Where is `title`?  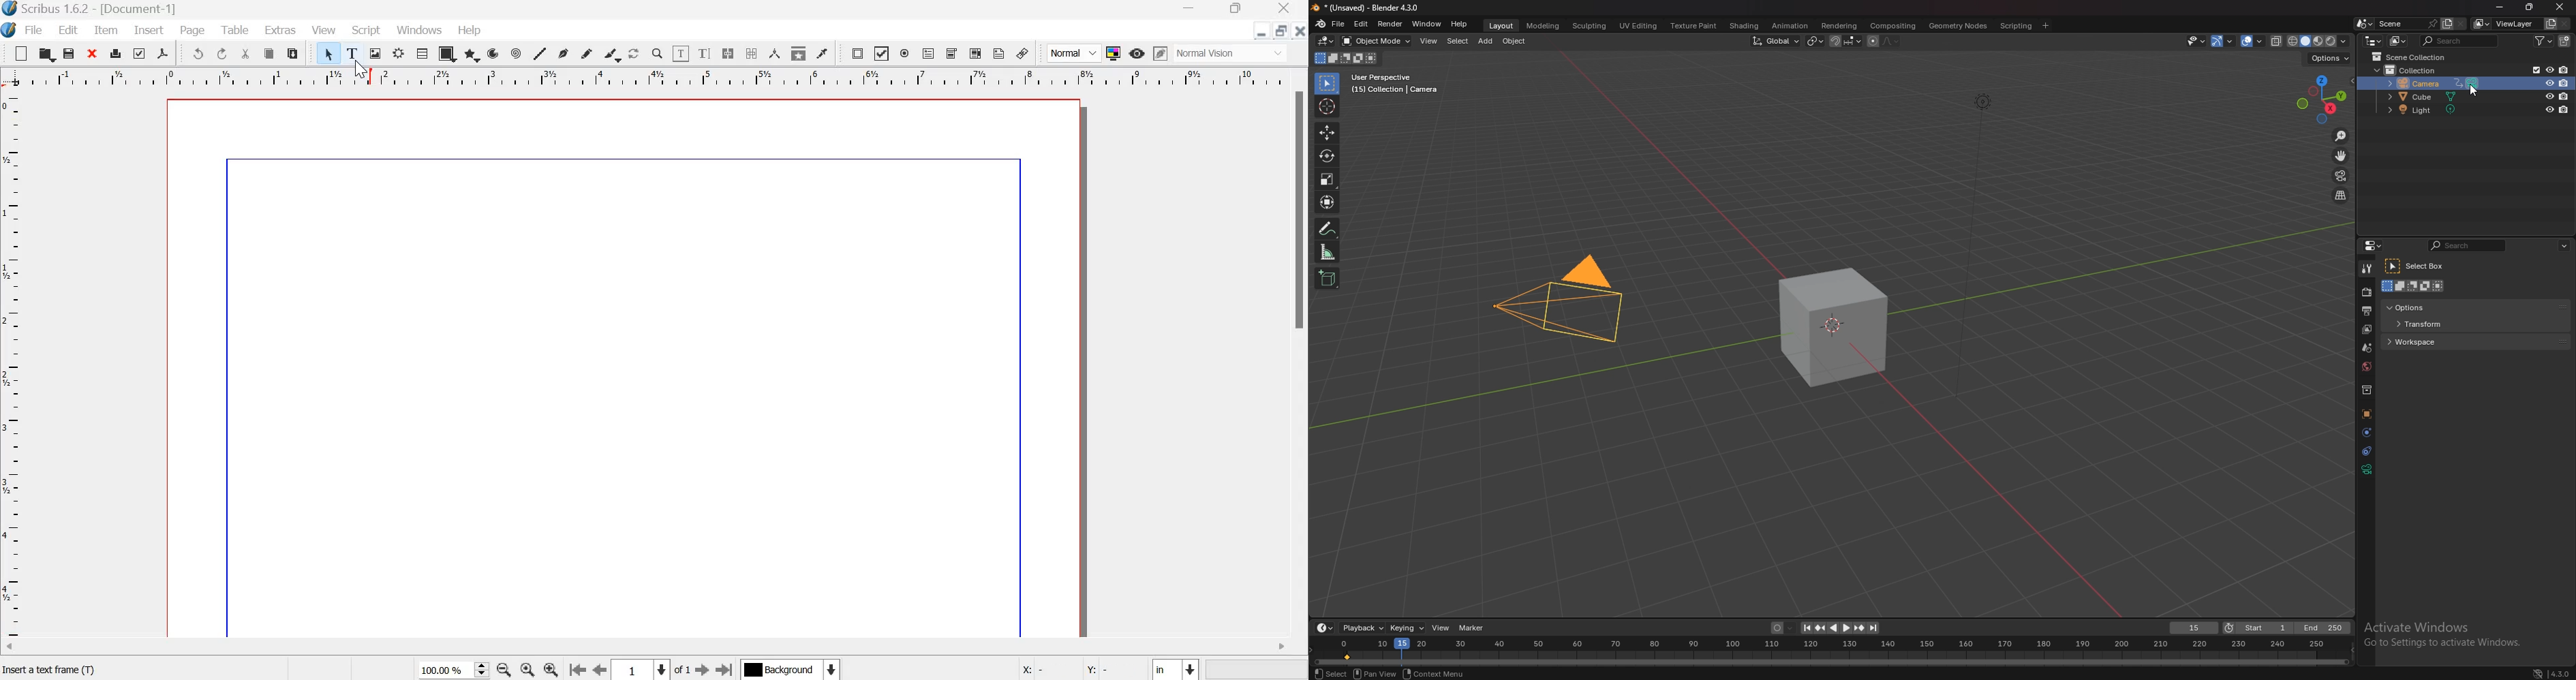 title is located at coordinates (1369, 7).